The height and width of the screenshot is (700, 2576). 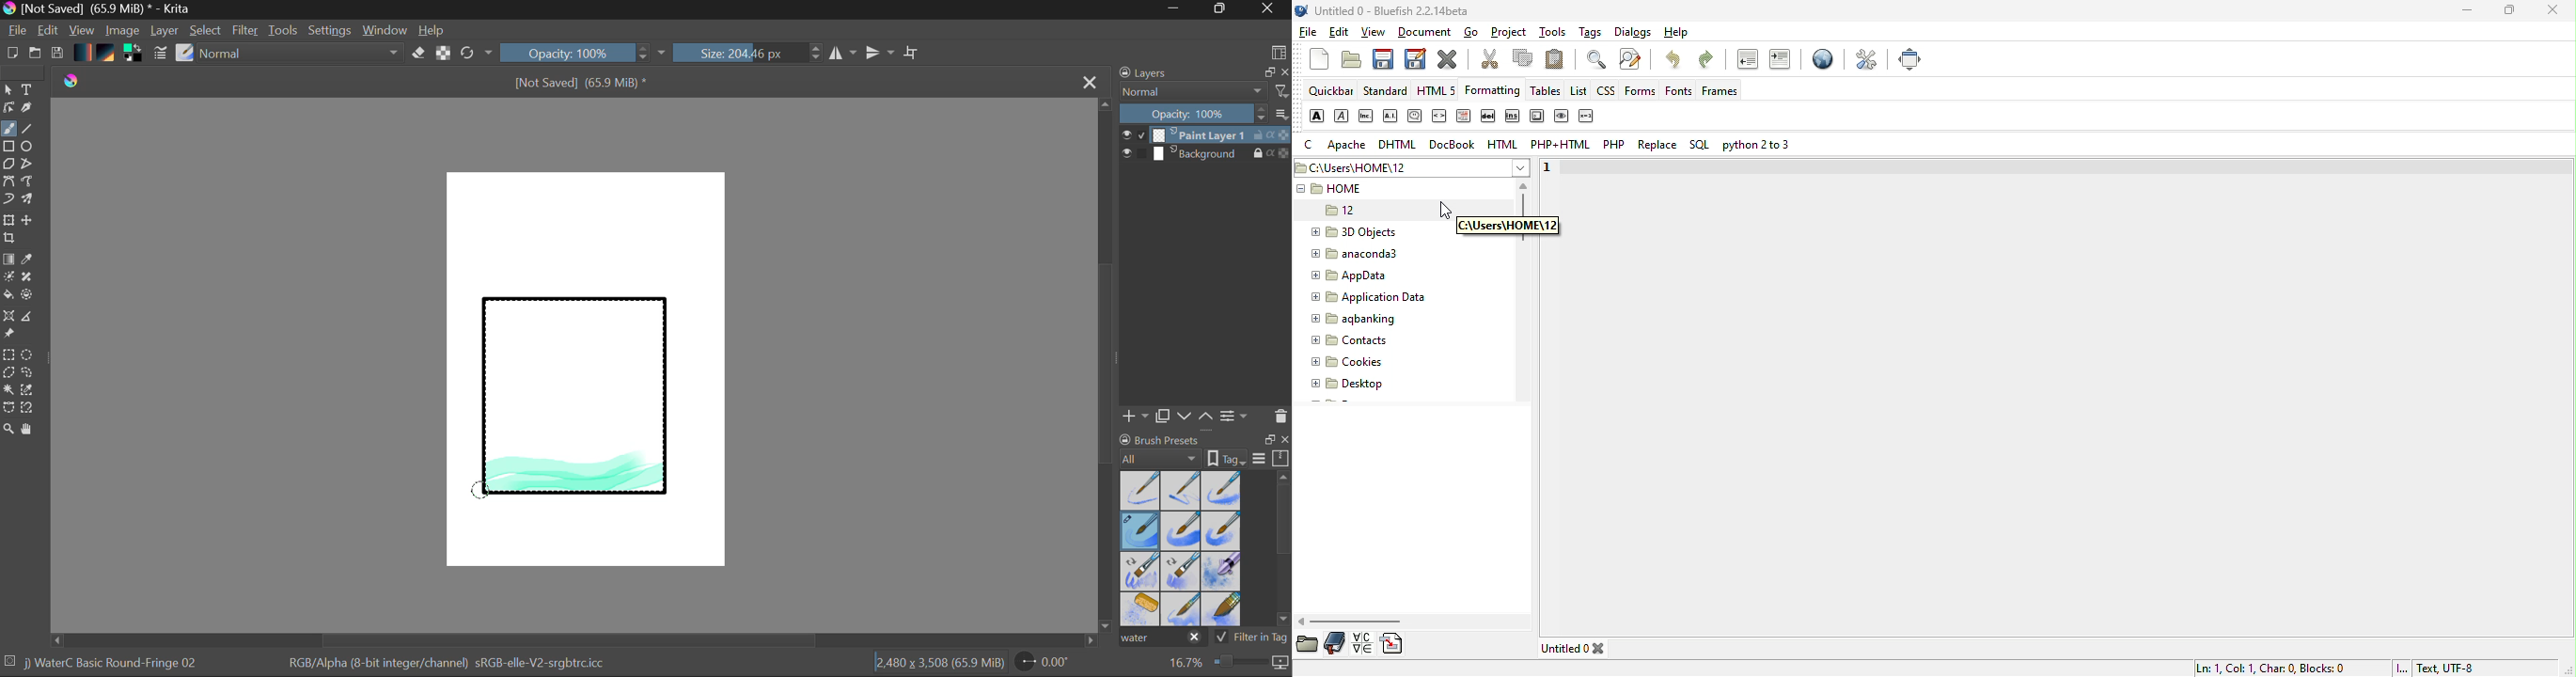 I want to click on view, so click(x=1375, y=33).